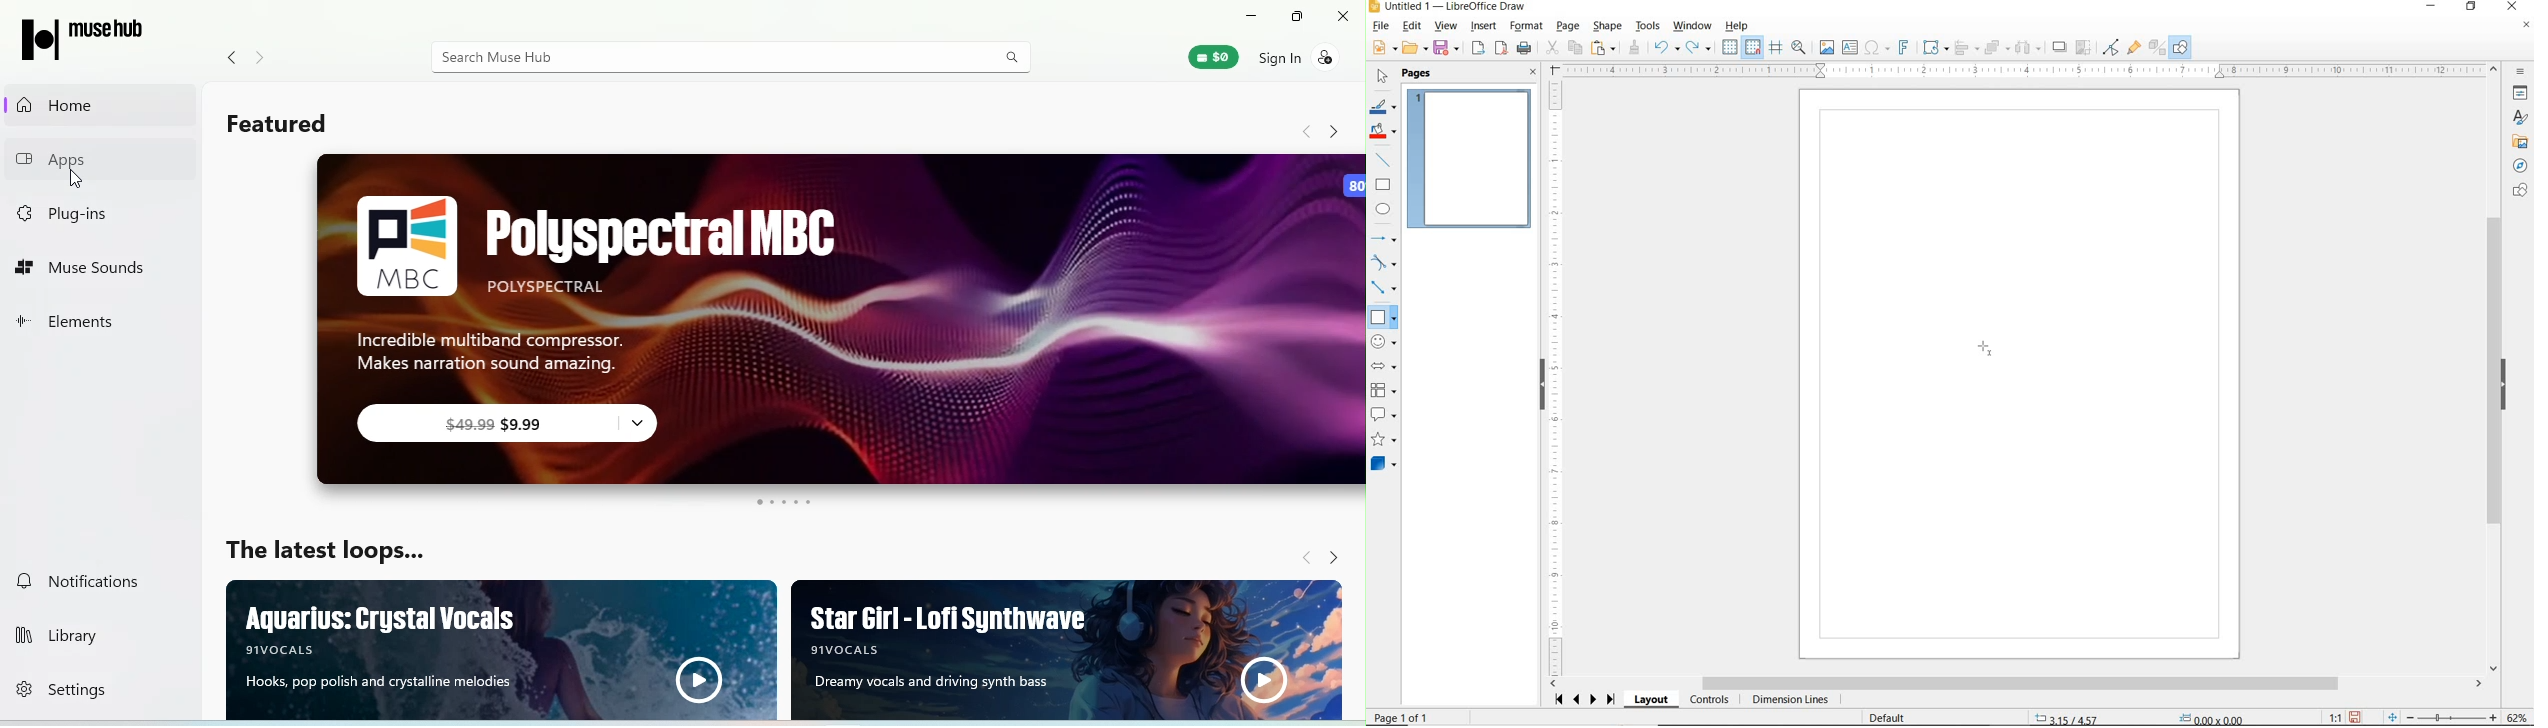 The width and height of the screenshot is (2548, 728). Describe the element at coordinates (57, 106) in the screenshot. I see `Home tab` at that location.